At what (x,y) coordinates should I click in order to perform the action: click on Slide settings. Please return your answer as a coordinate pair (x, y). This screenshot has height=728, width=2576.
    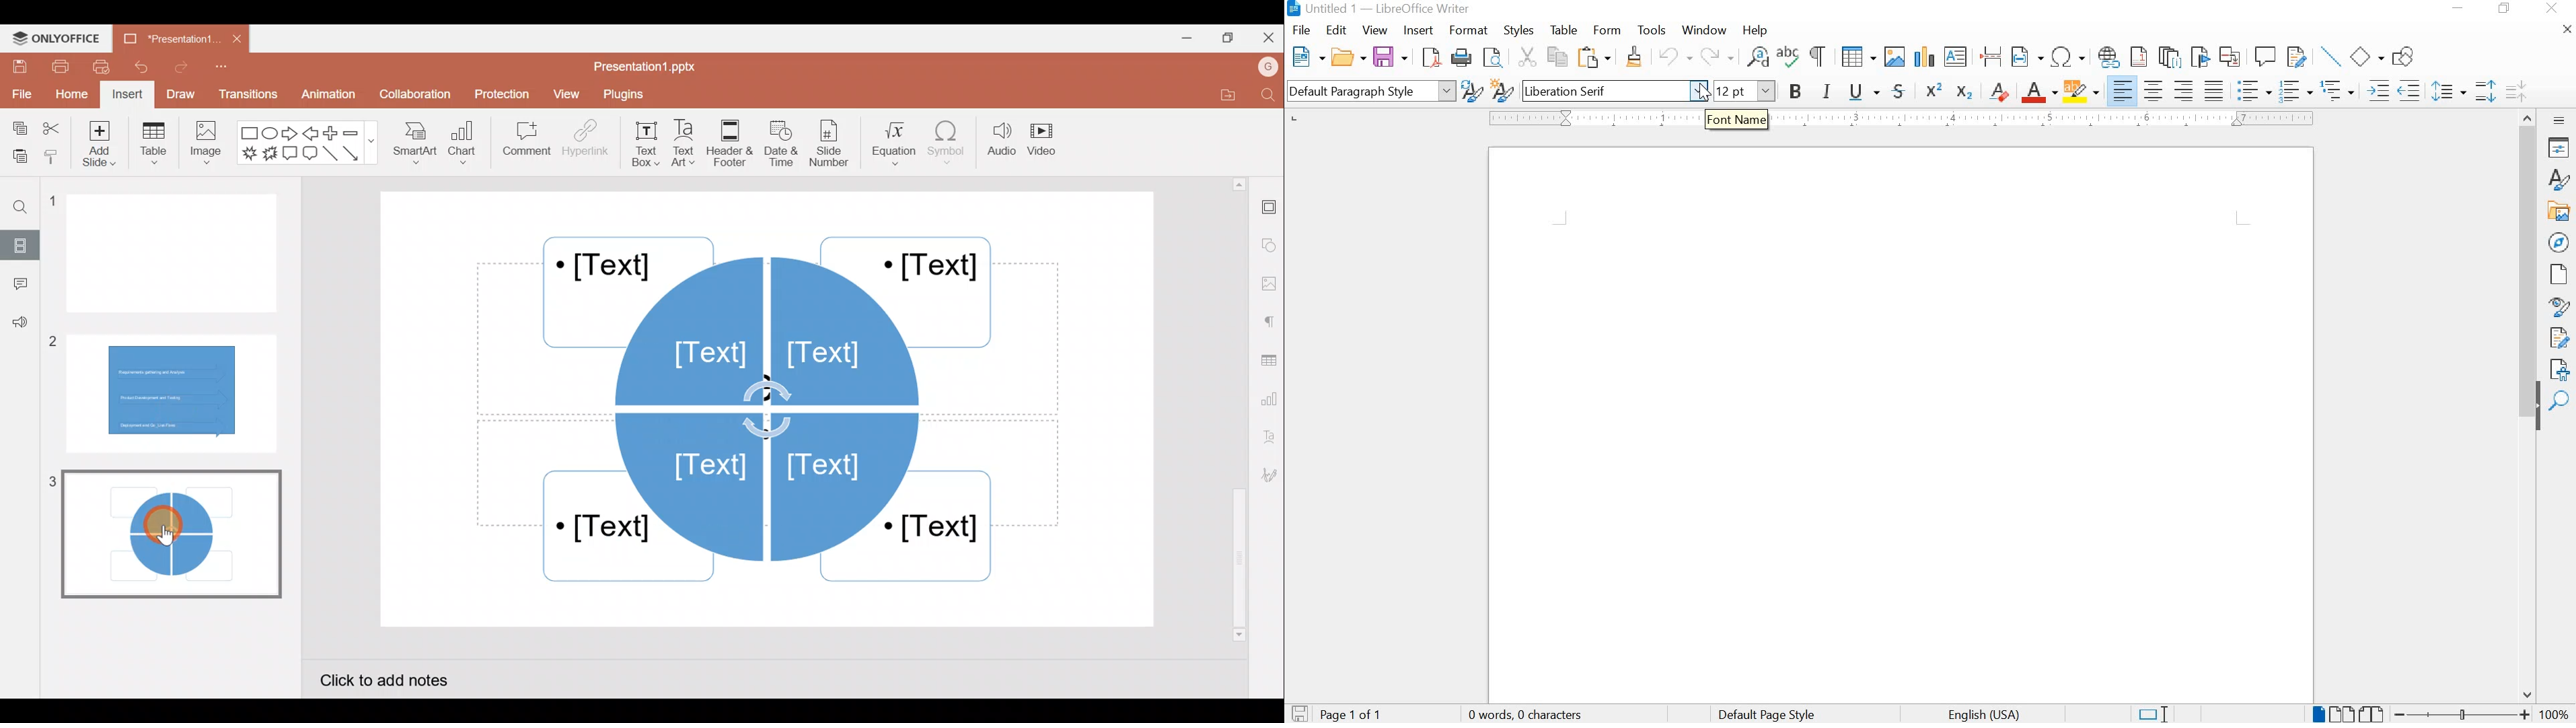
    Looking at the image, I should click on (1268, 208).